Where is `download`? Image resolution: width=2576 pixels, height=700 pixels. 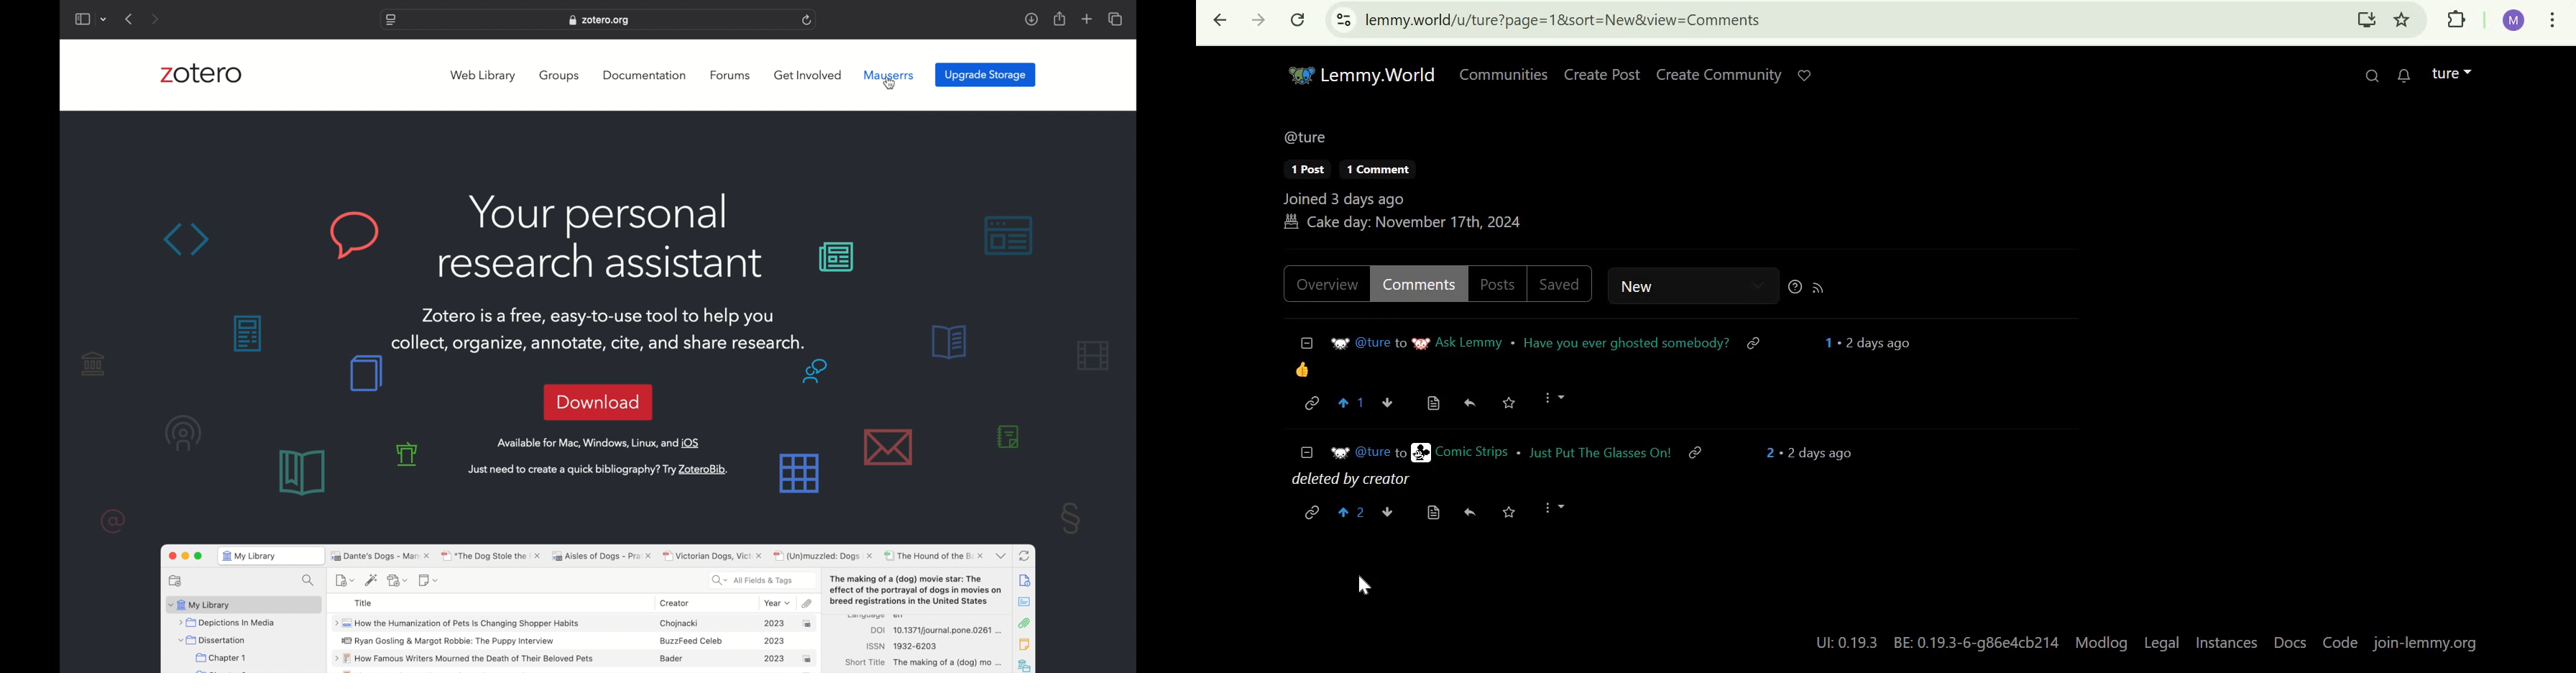 download is located at coordinates (597, 402).